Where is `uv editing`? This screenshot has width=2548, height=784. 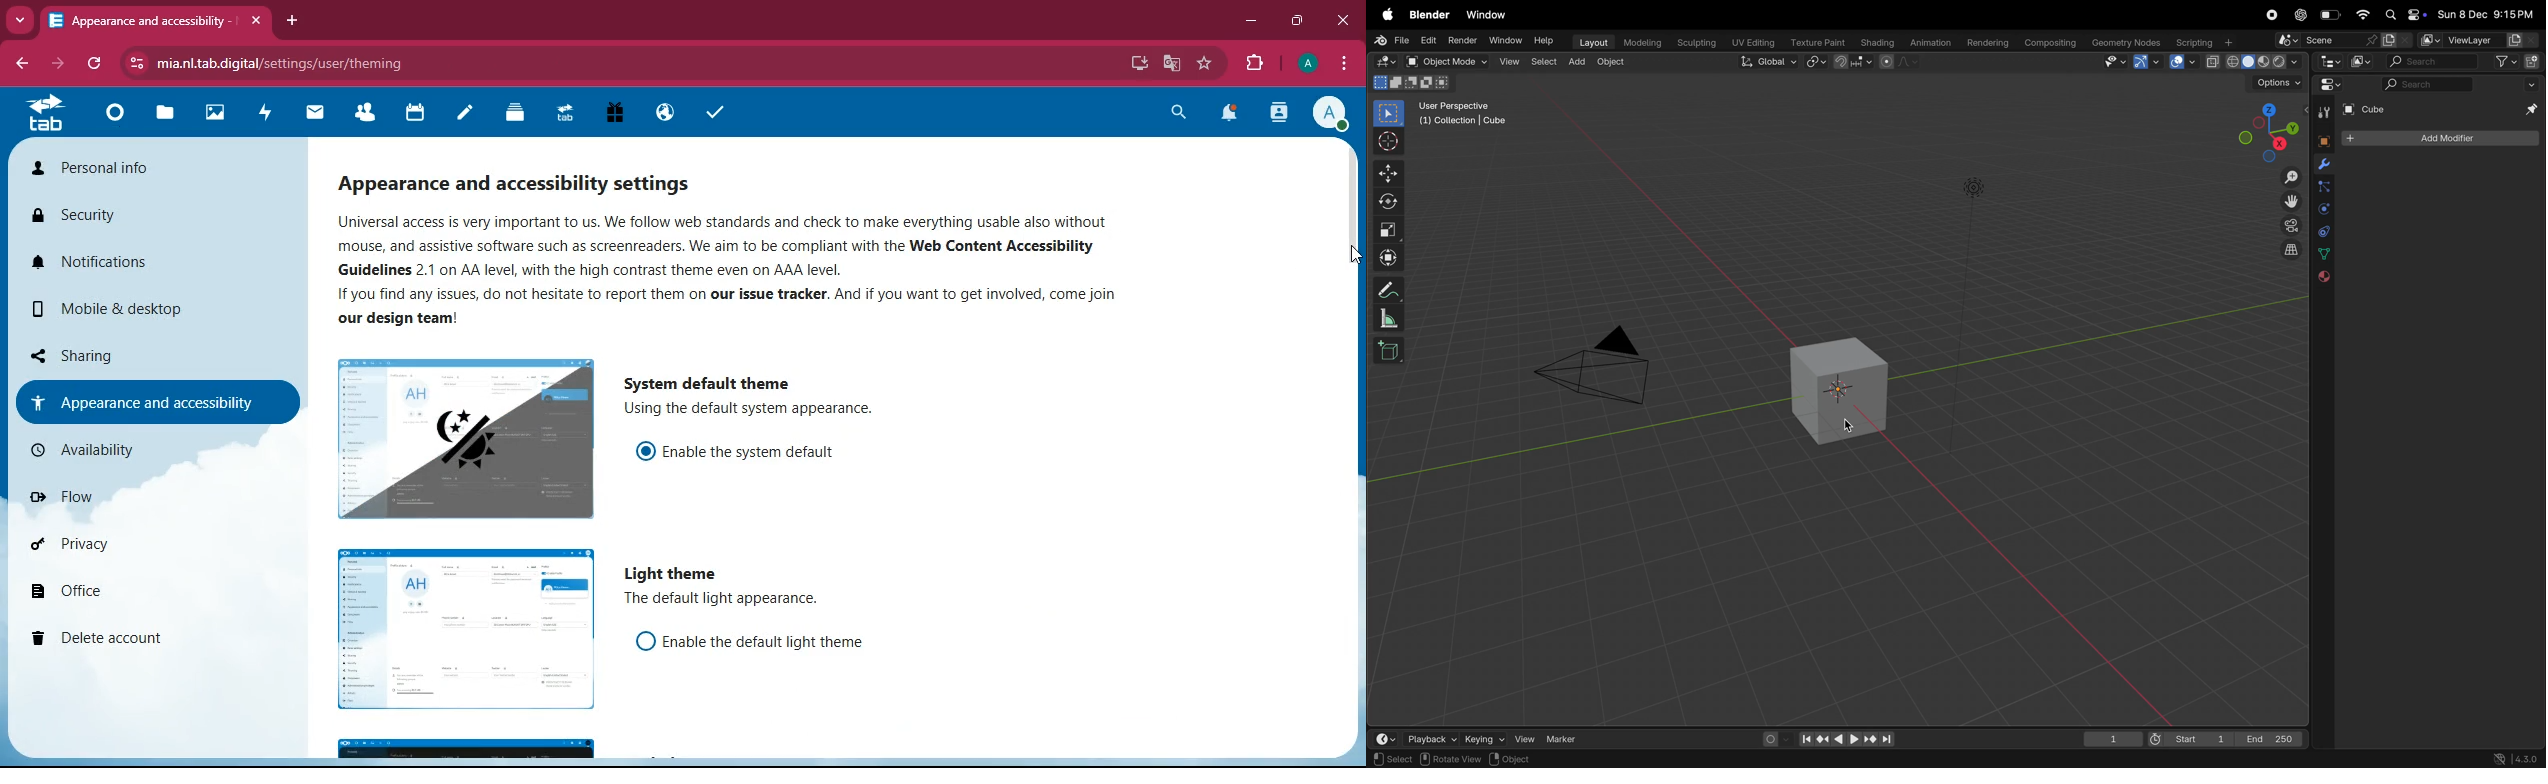 uv editing is located at coordinates (1755, 41).